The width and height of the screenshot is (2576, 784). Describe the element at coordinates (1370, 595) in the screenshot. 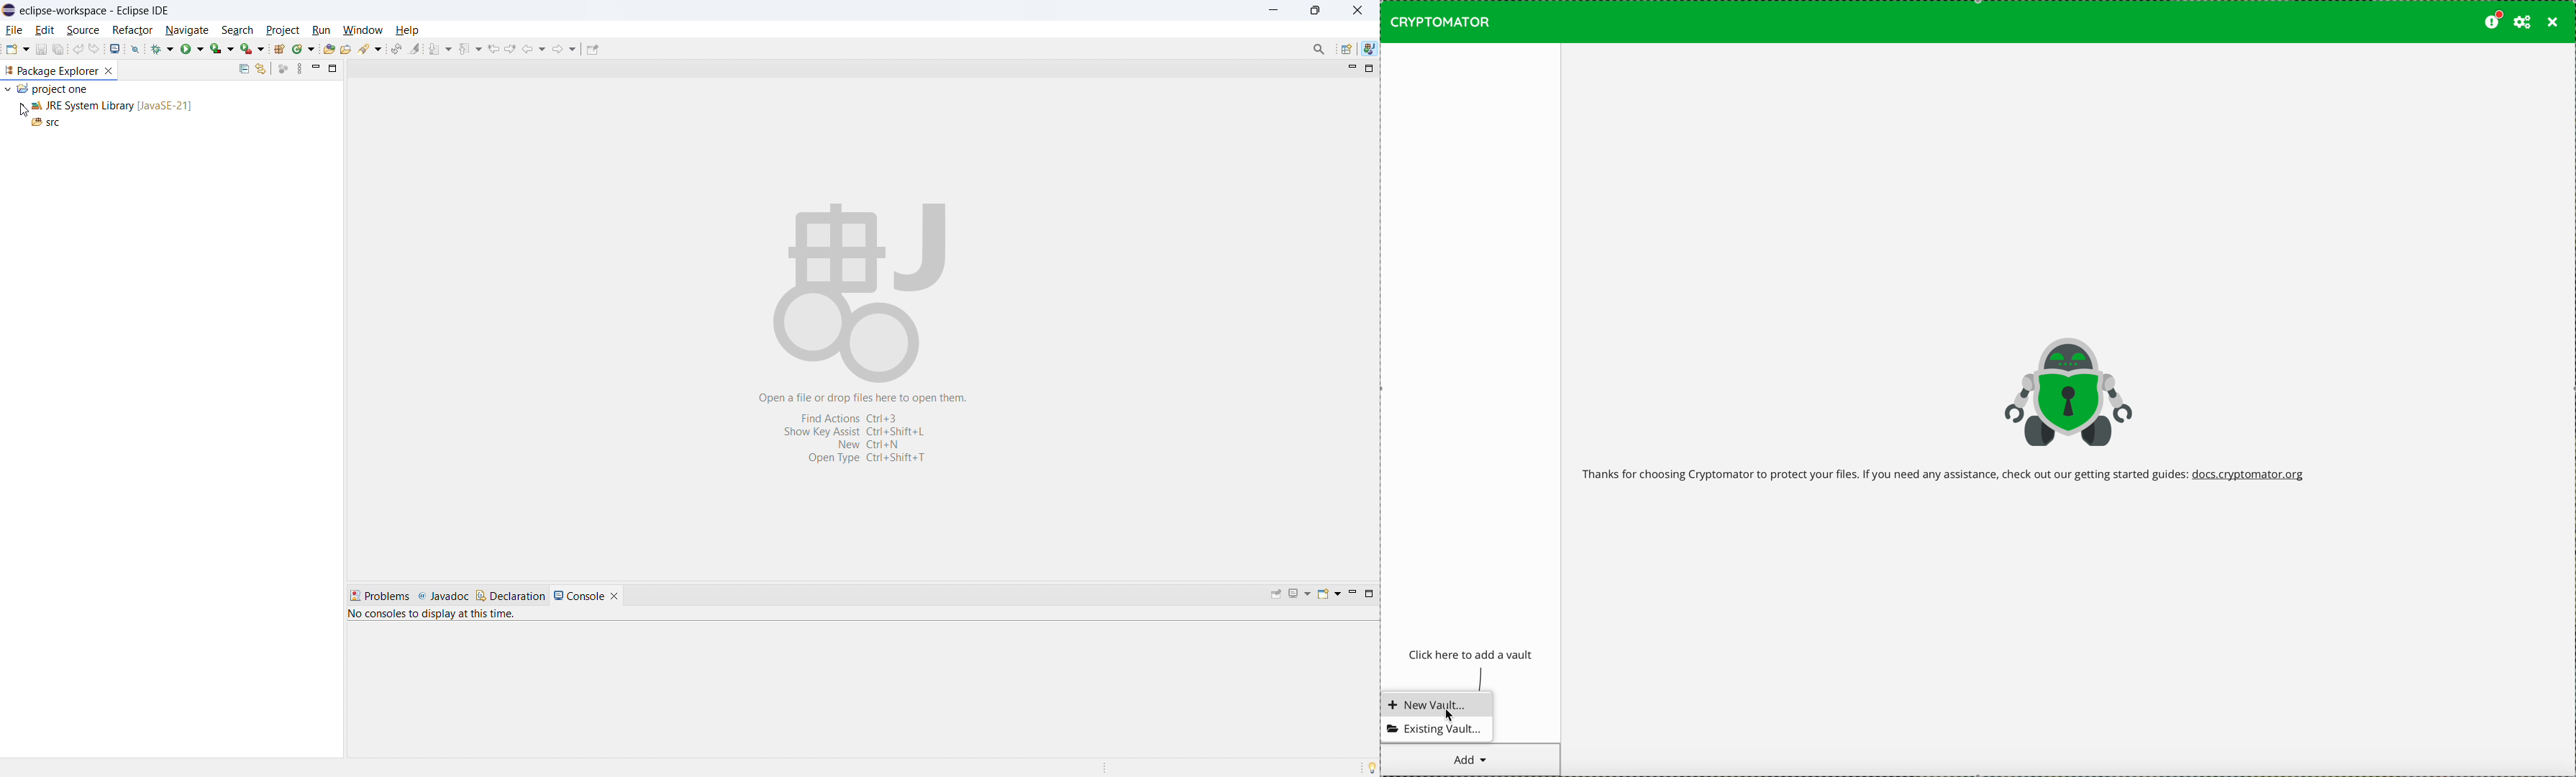

I see `maximize` at that location.